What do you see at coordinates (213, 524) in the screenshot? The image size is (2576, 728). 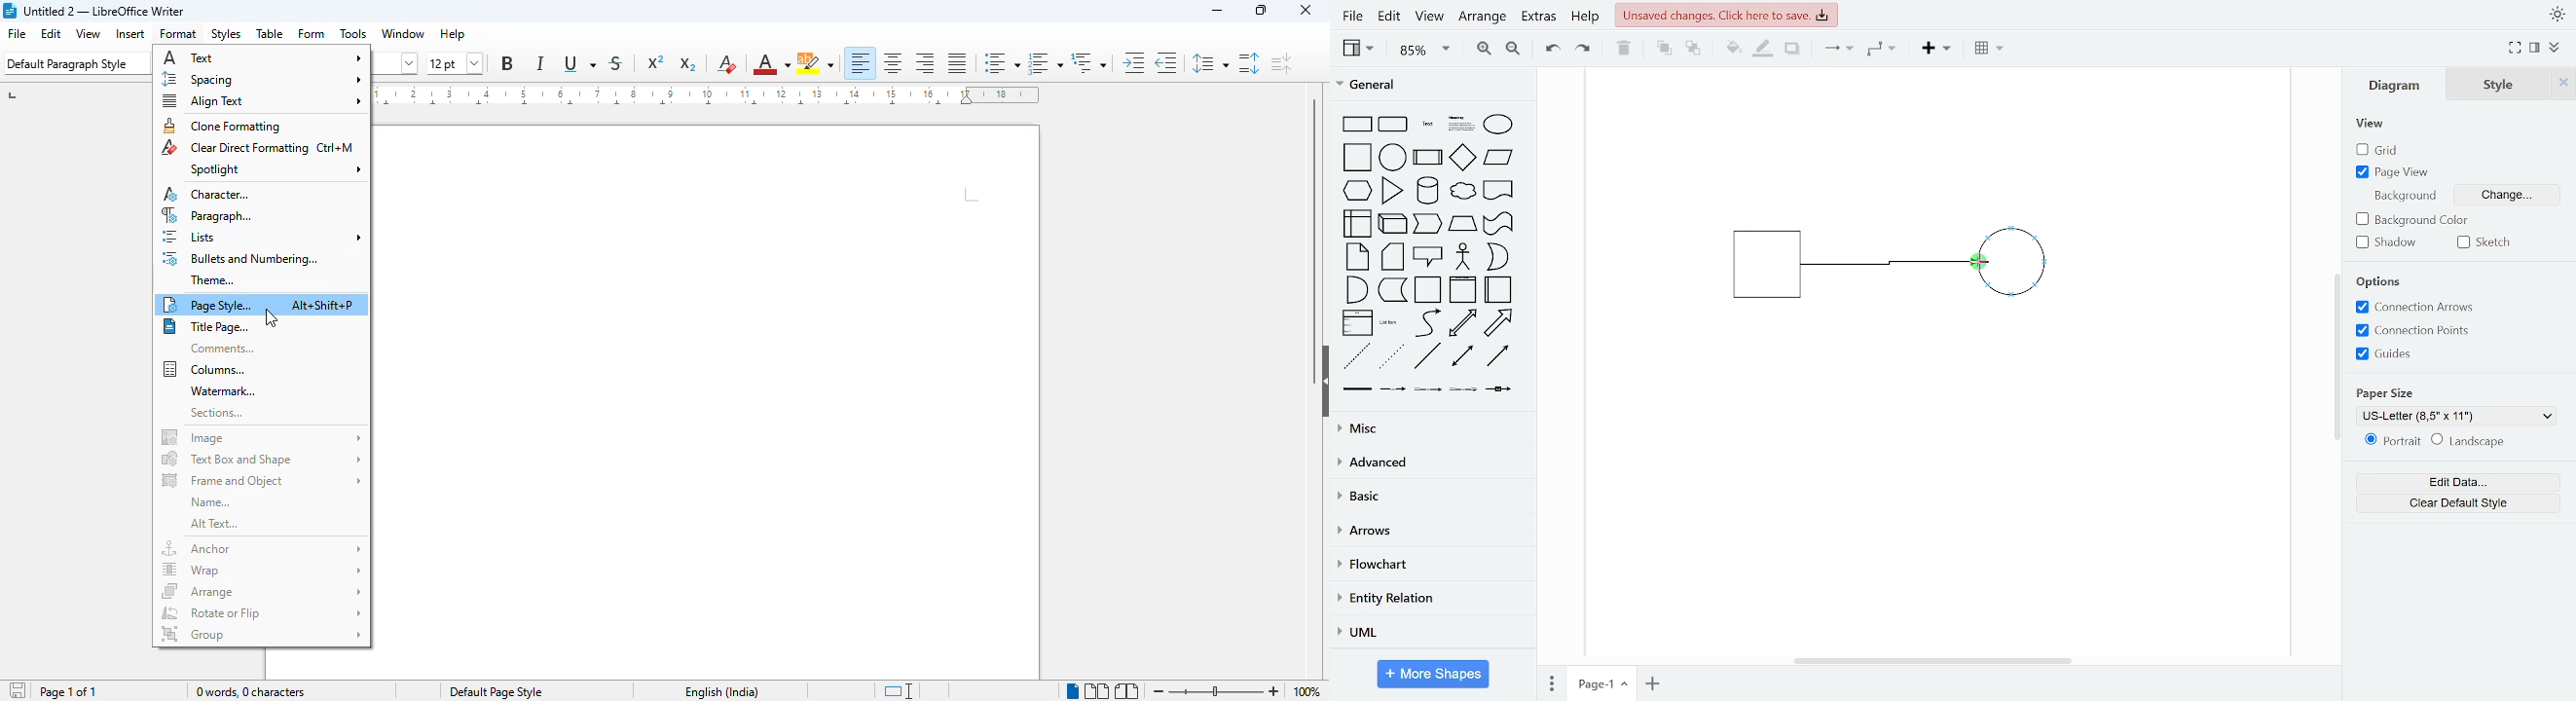 I see `alt text` at bounding box center [213, 524].